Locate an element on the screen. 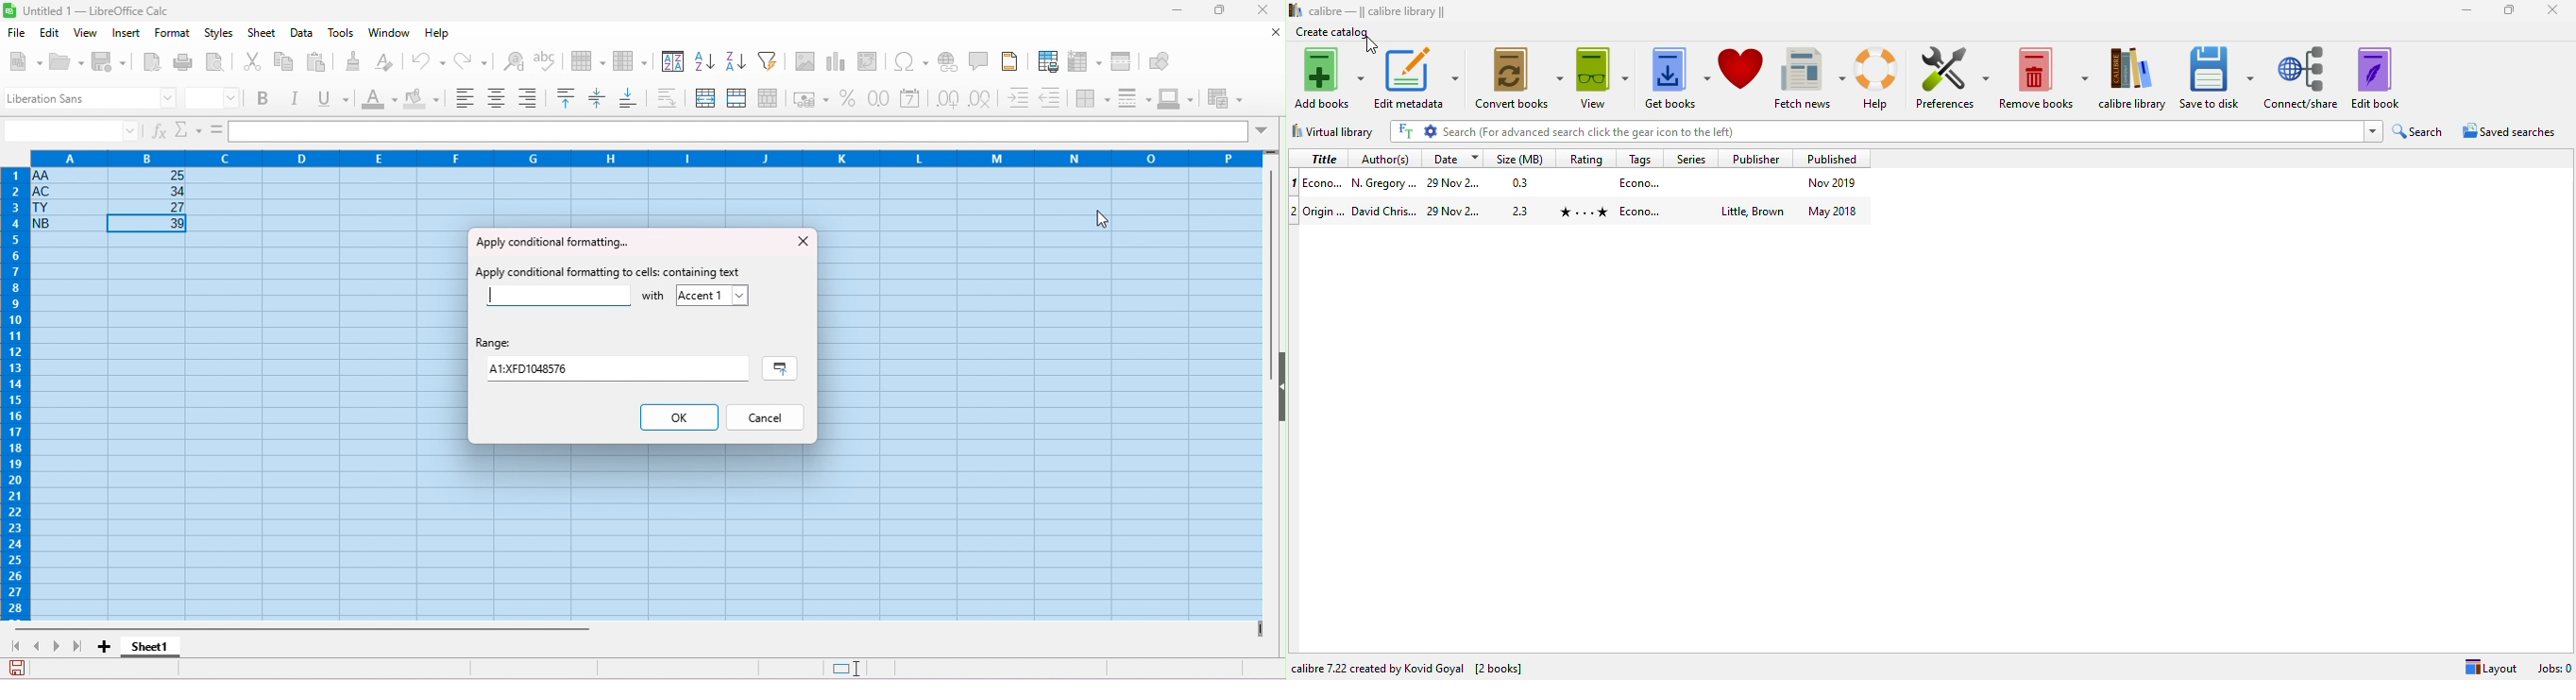  edit is located at coordinates (51, 34).